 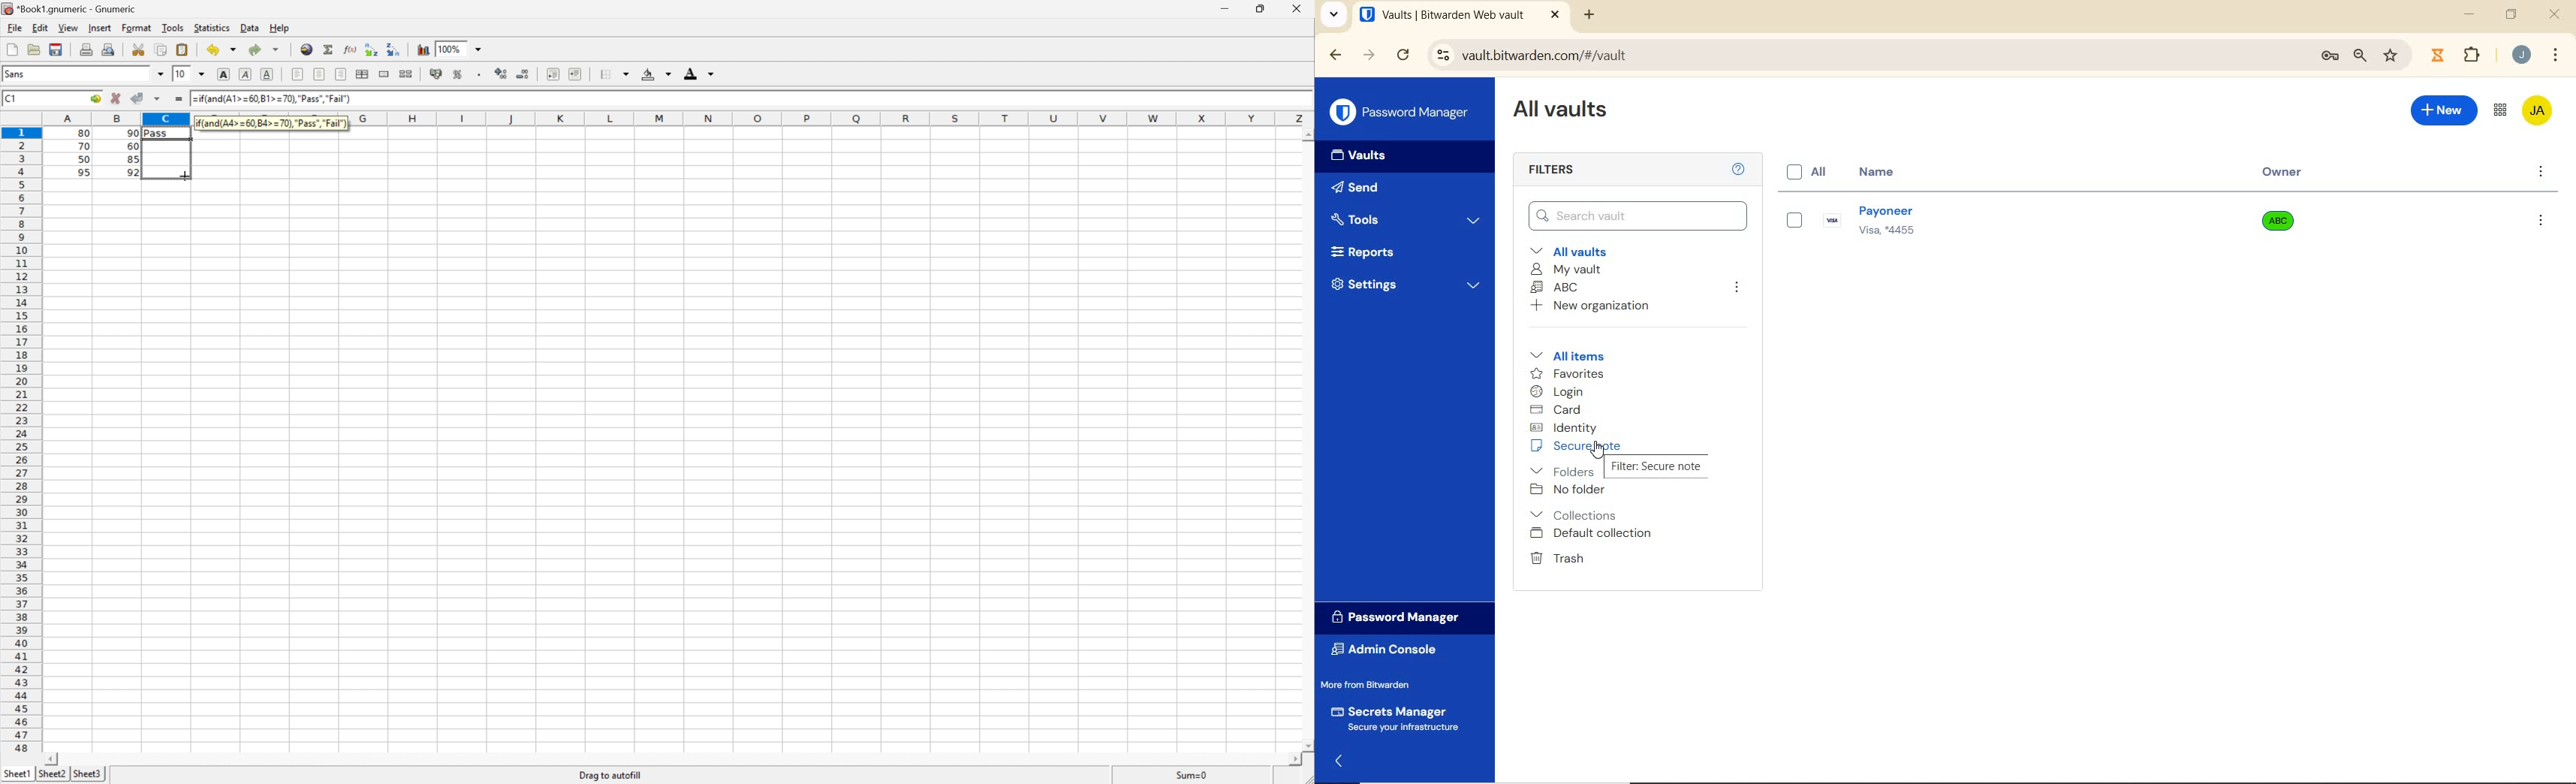 I want to click on Save the current file, so click(x=55, y=48).